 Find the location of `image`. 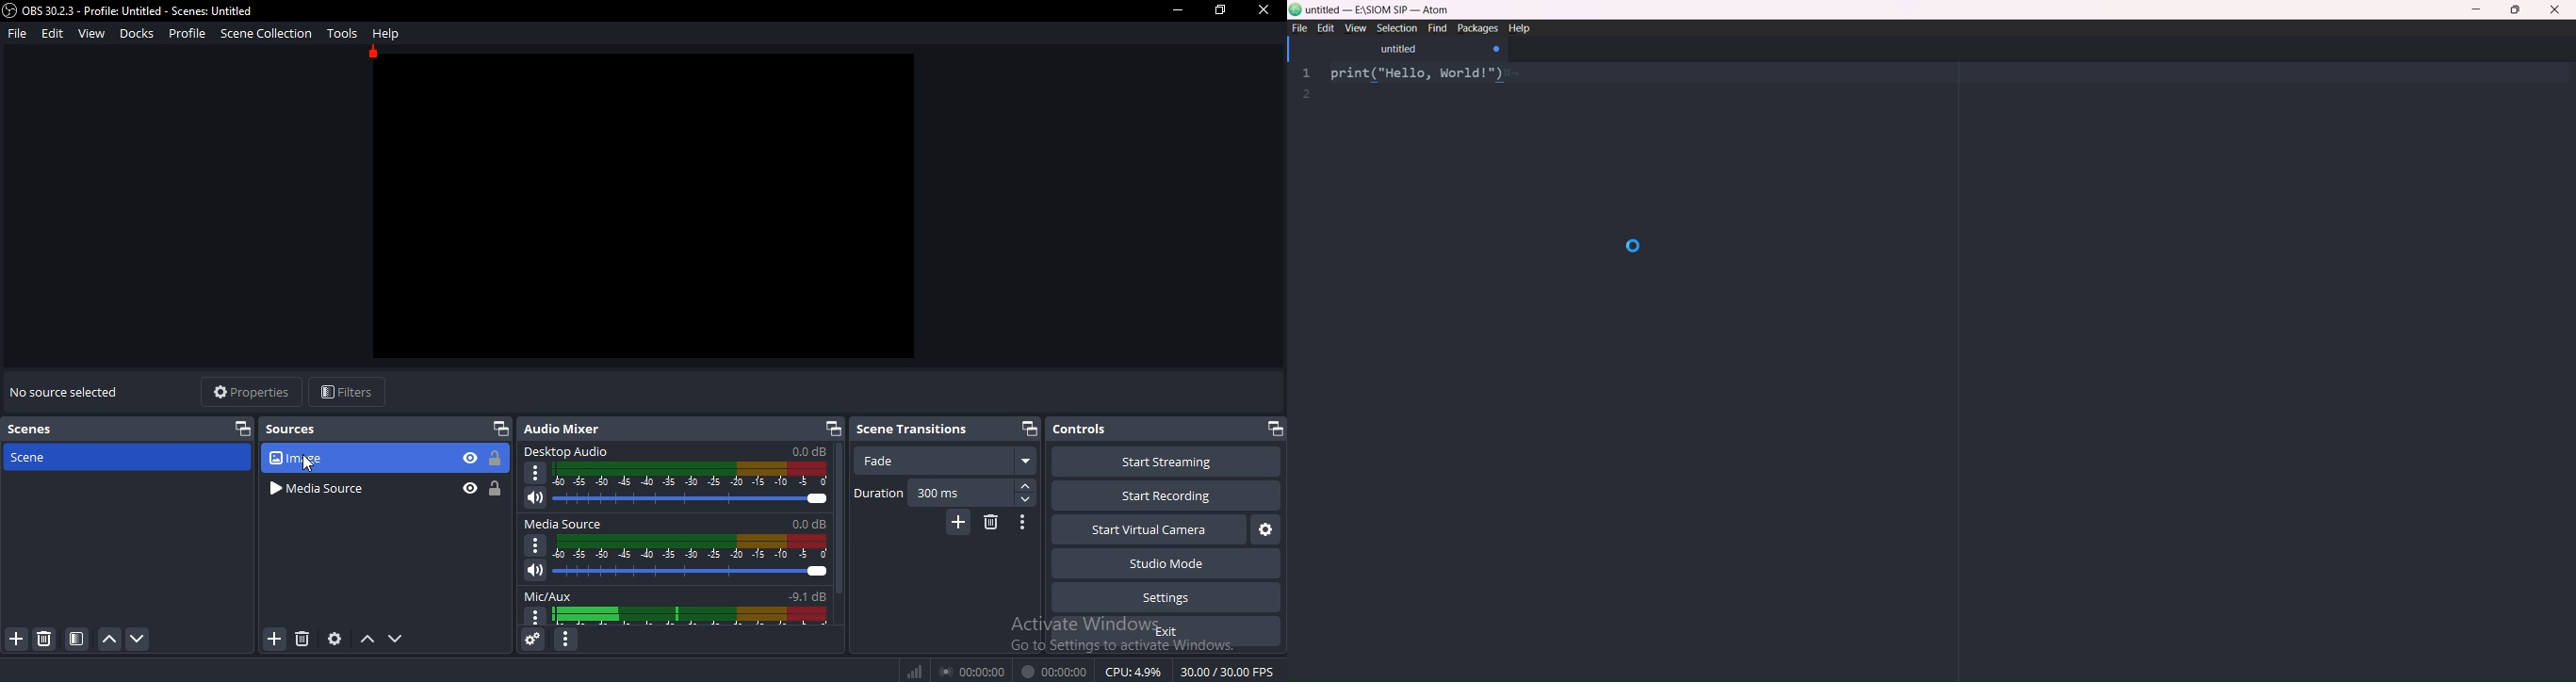

image is located at coordinates (350, 458).